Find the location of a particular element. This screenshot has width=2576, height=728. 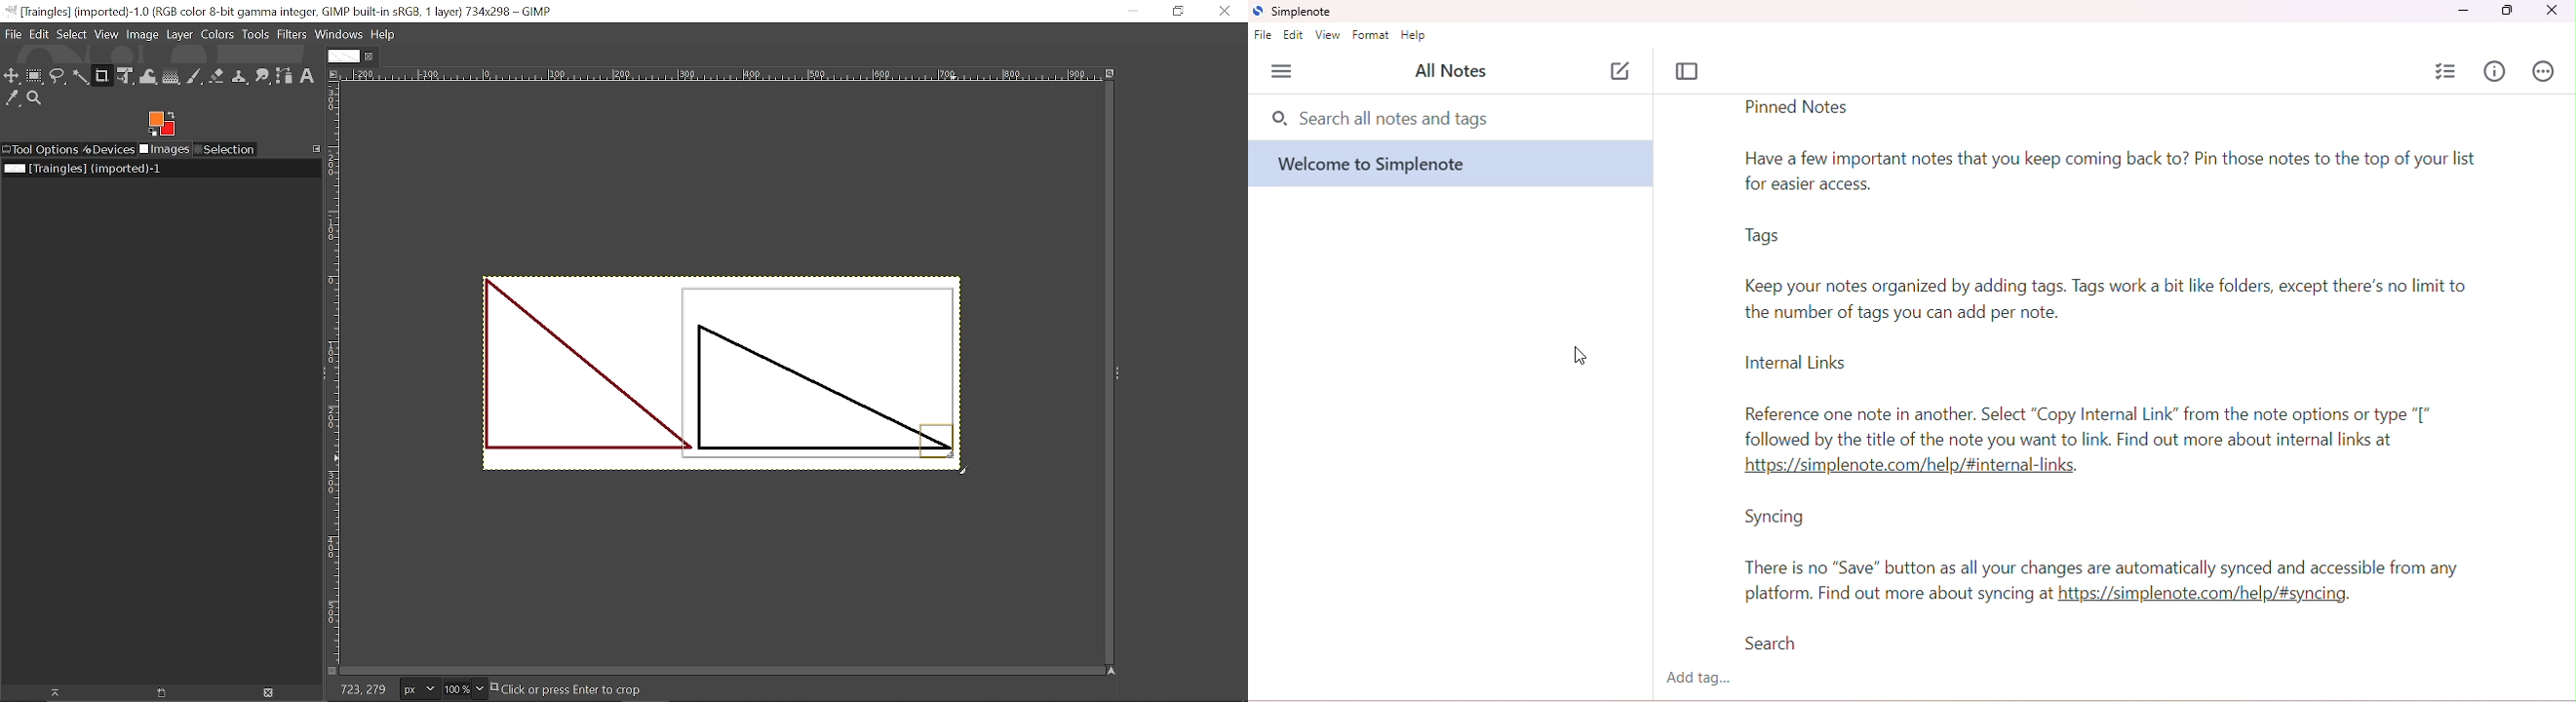

edit is located at coordinates (1294, 35).